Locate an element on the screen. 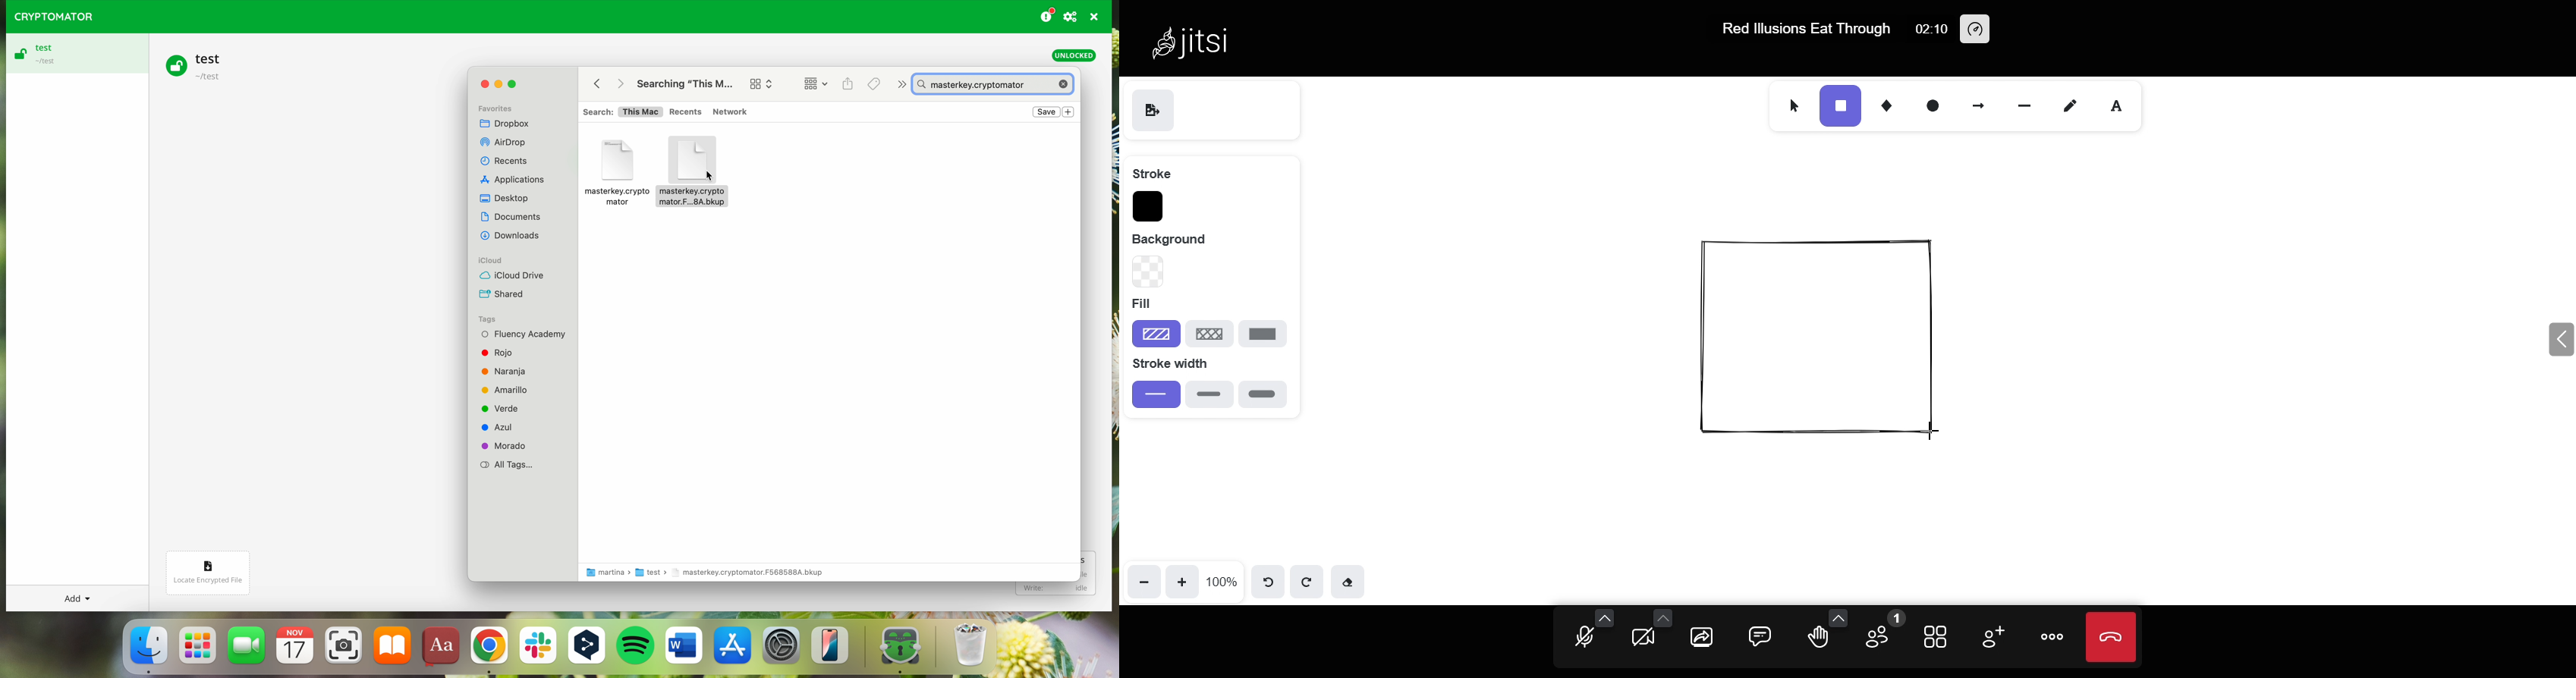  Slack is located at coordinates (537, 649).